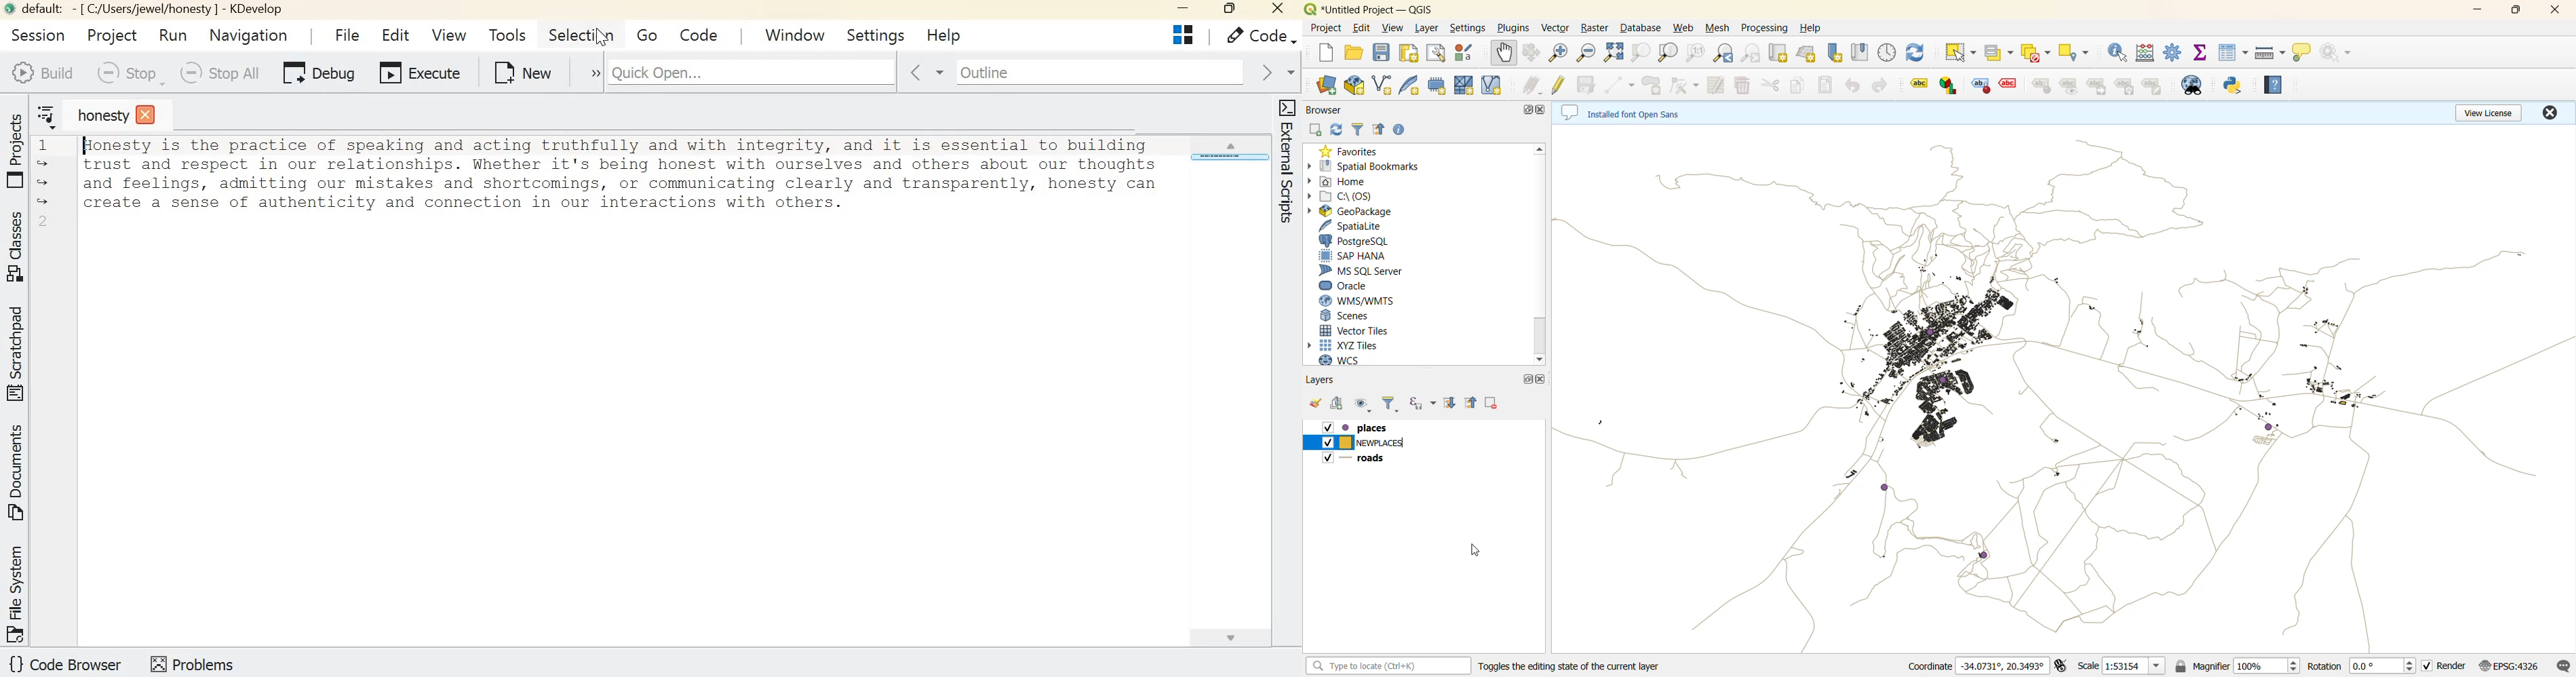 Image resolution: width=2576 pixels, height=700 pixels. Describe the element at coordinates (1360, 427) in the screenshot. I see `places` at that location.